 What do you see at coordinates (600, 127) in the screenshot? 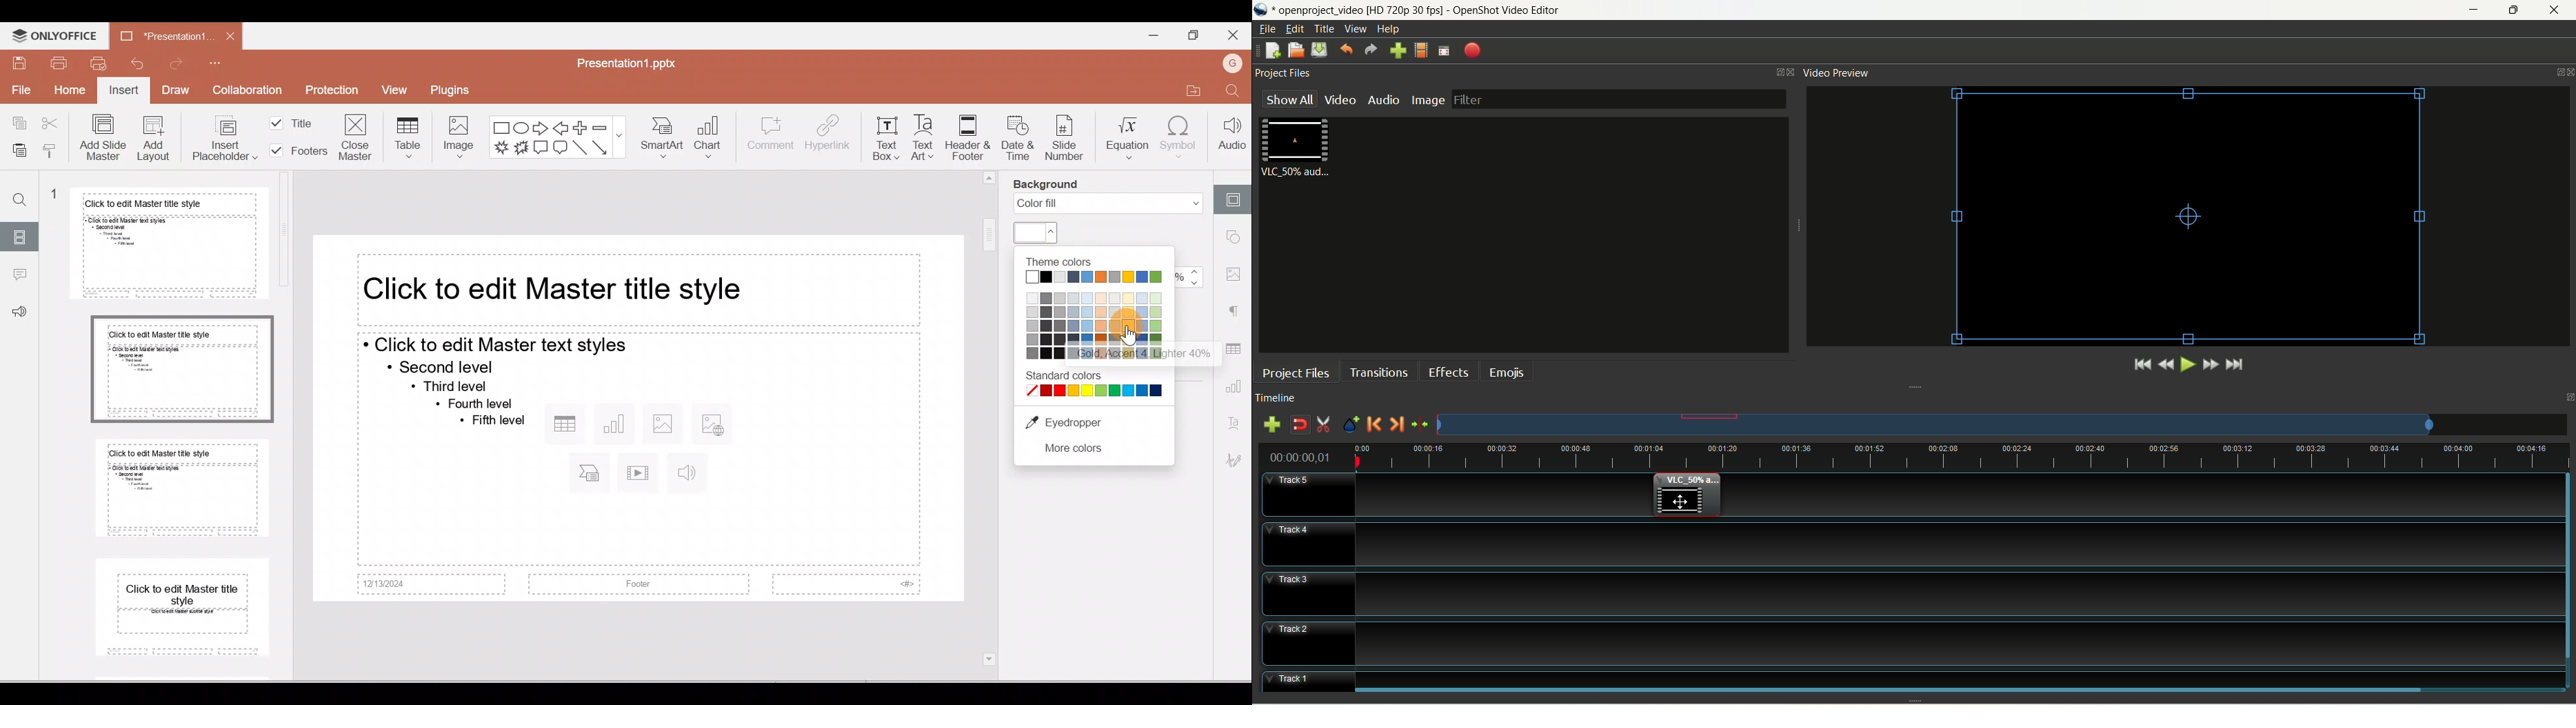
I see `Minus` at bounding box center [600, 127].